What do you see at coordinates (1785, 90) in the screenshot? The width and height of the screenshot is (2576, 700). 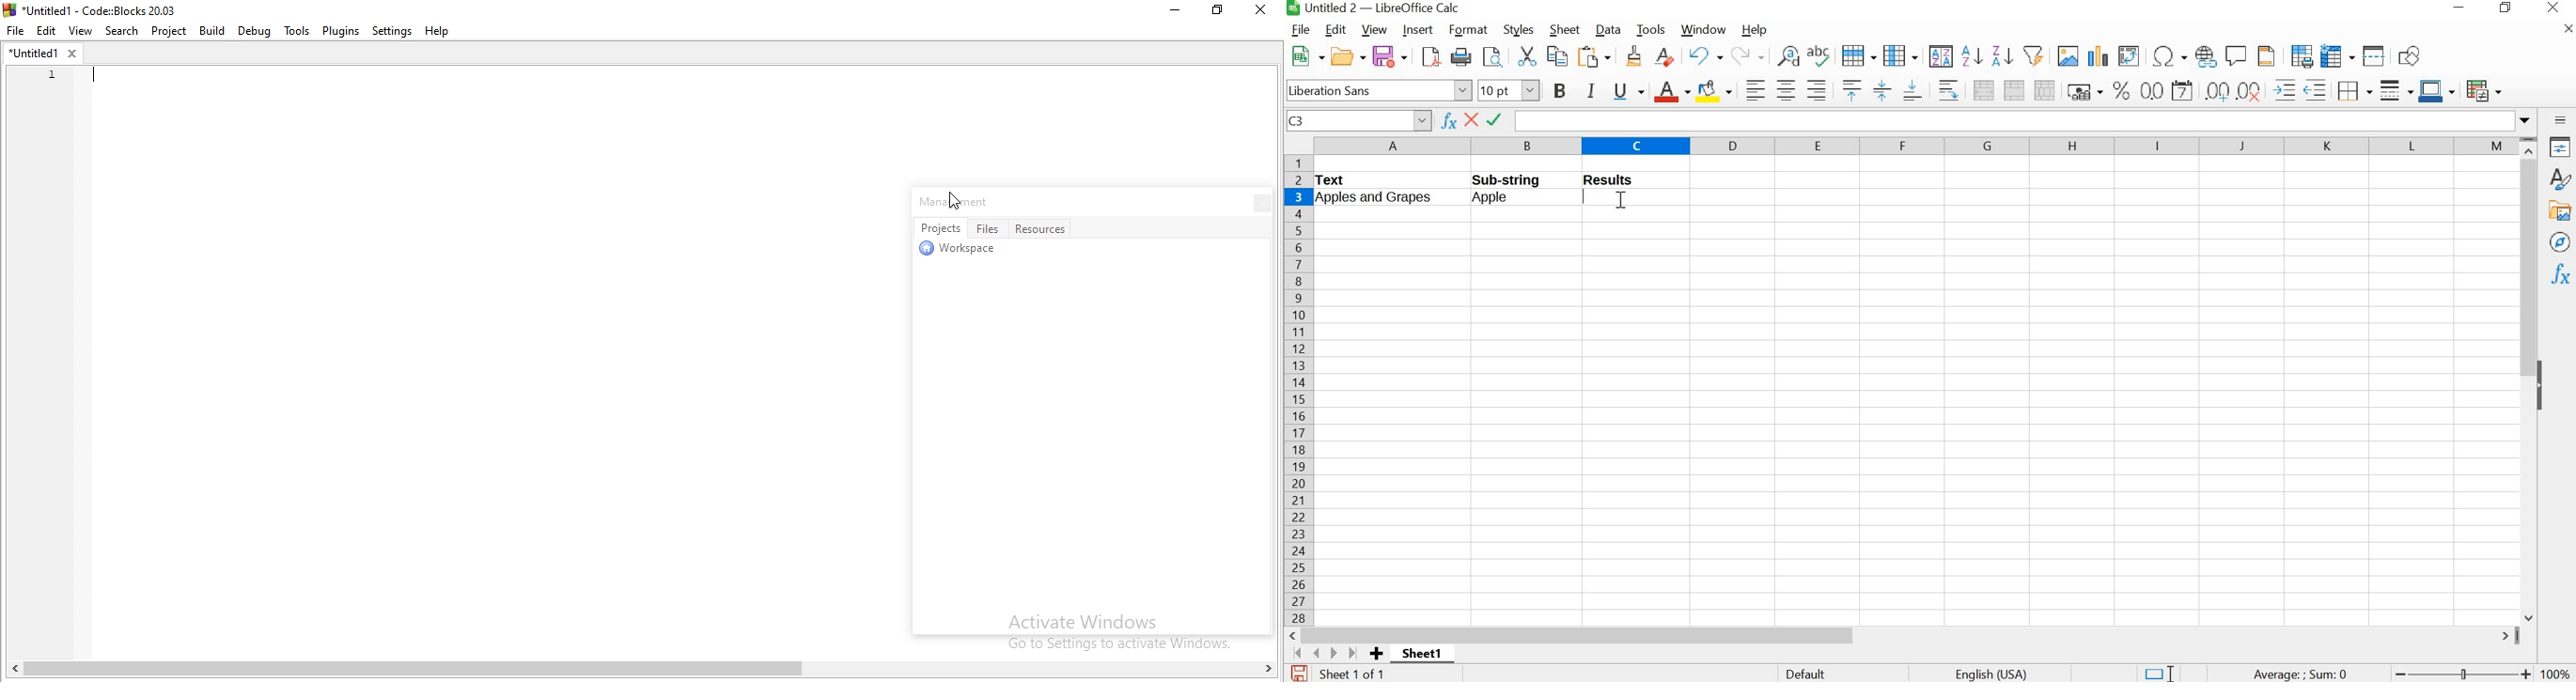 I see `align center` at bounding box center [1785, 90].